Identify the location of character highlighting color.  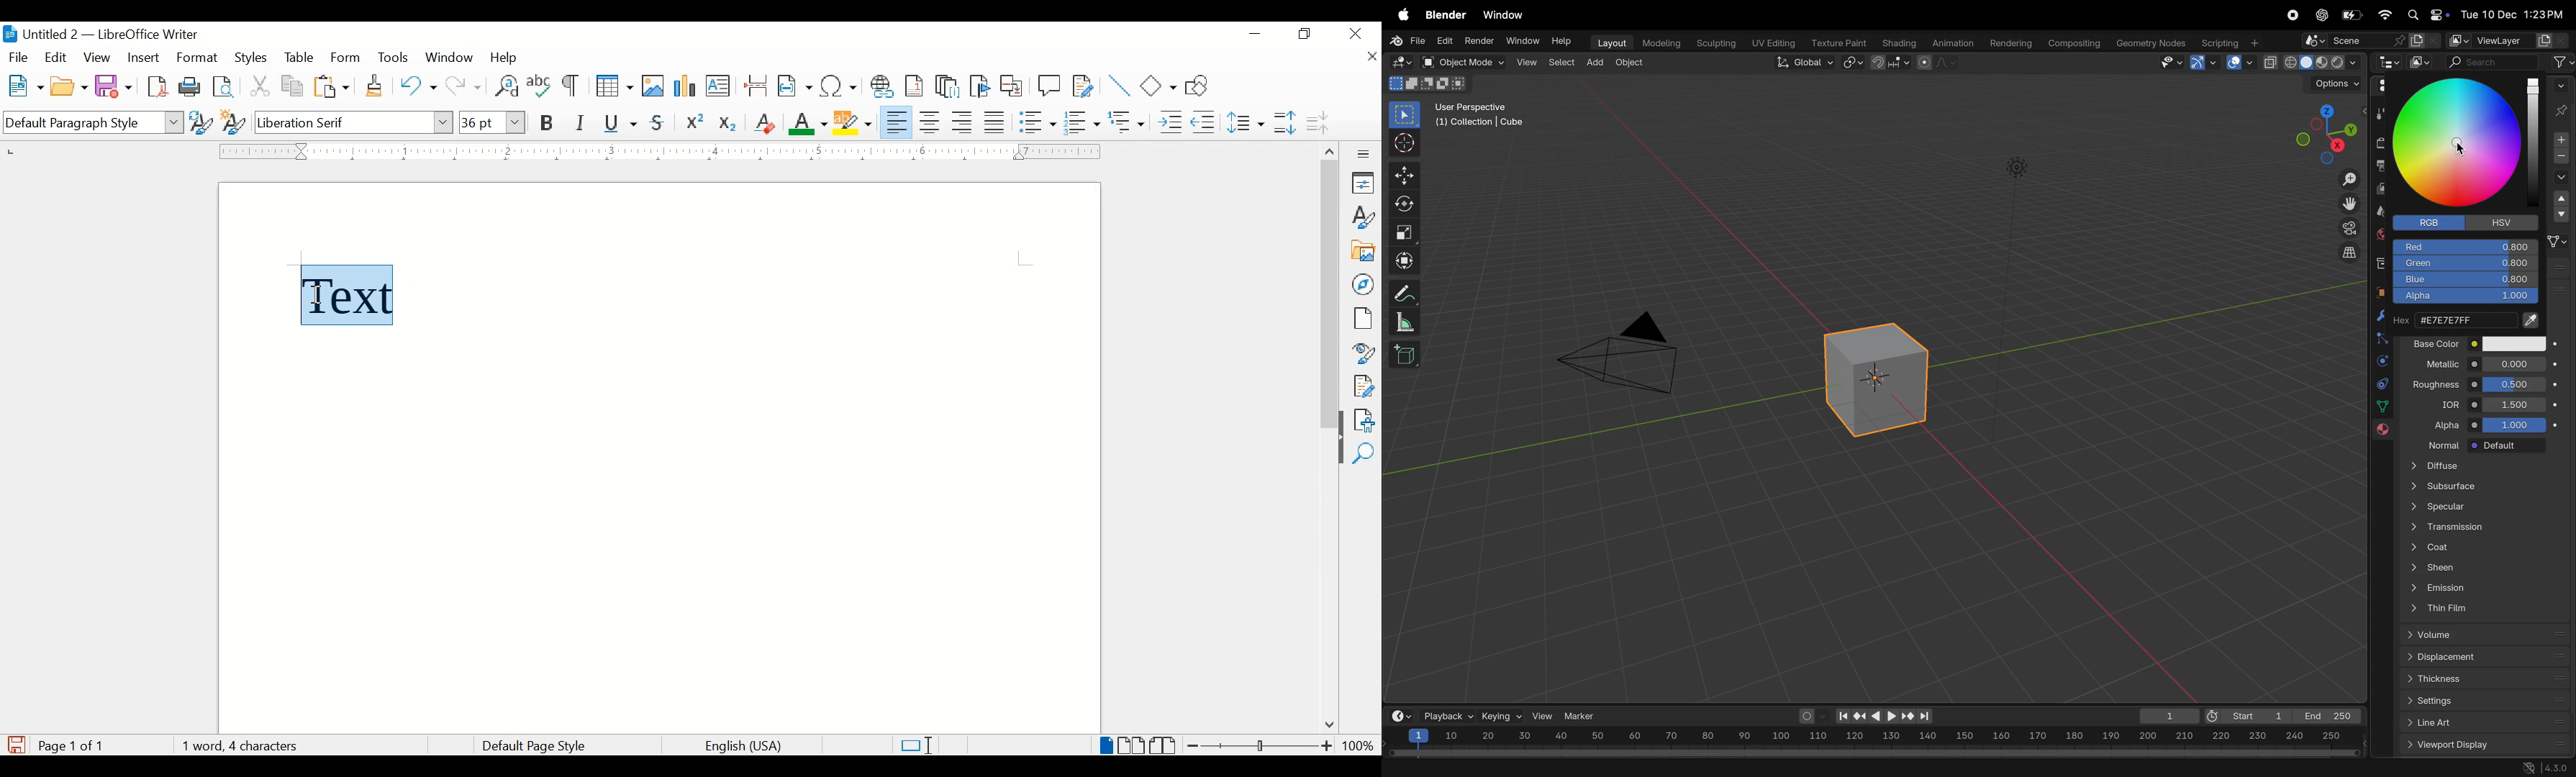
(854, 122).